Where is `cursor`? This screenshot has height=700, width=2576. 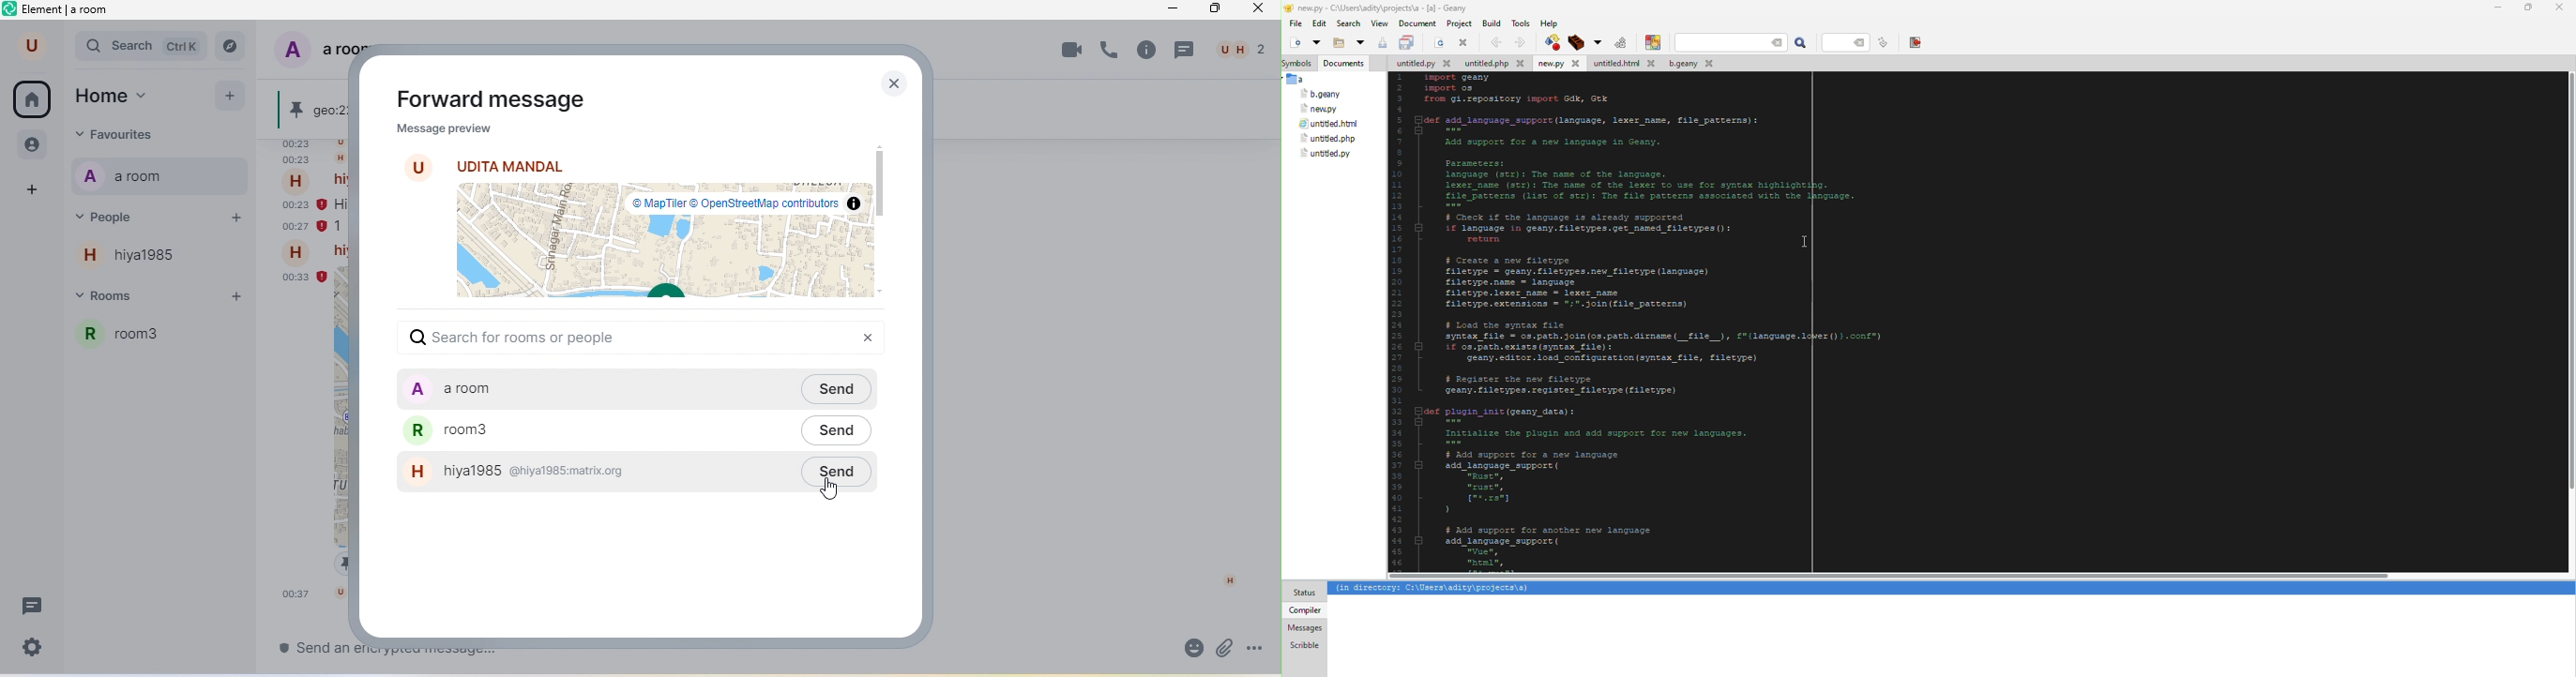
cursor is located at coordinates (1815, 247).